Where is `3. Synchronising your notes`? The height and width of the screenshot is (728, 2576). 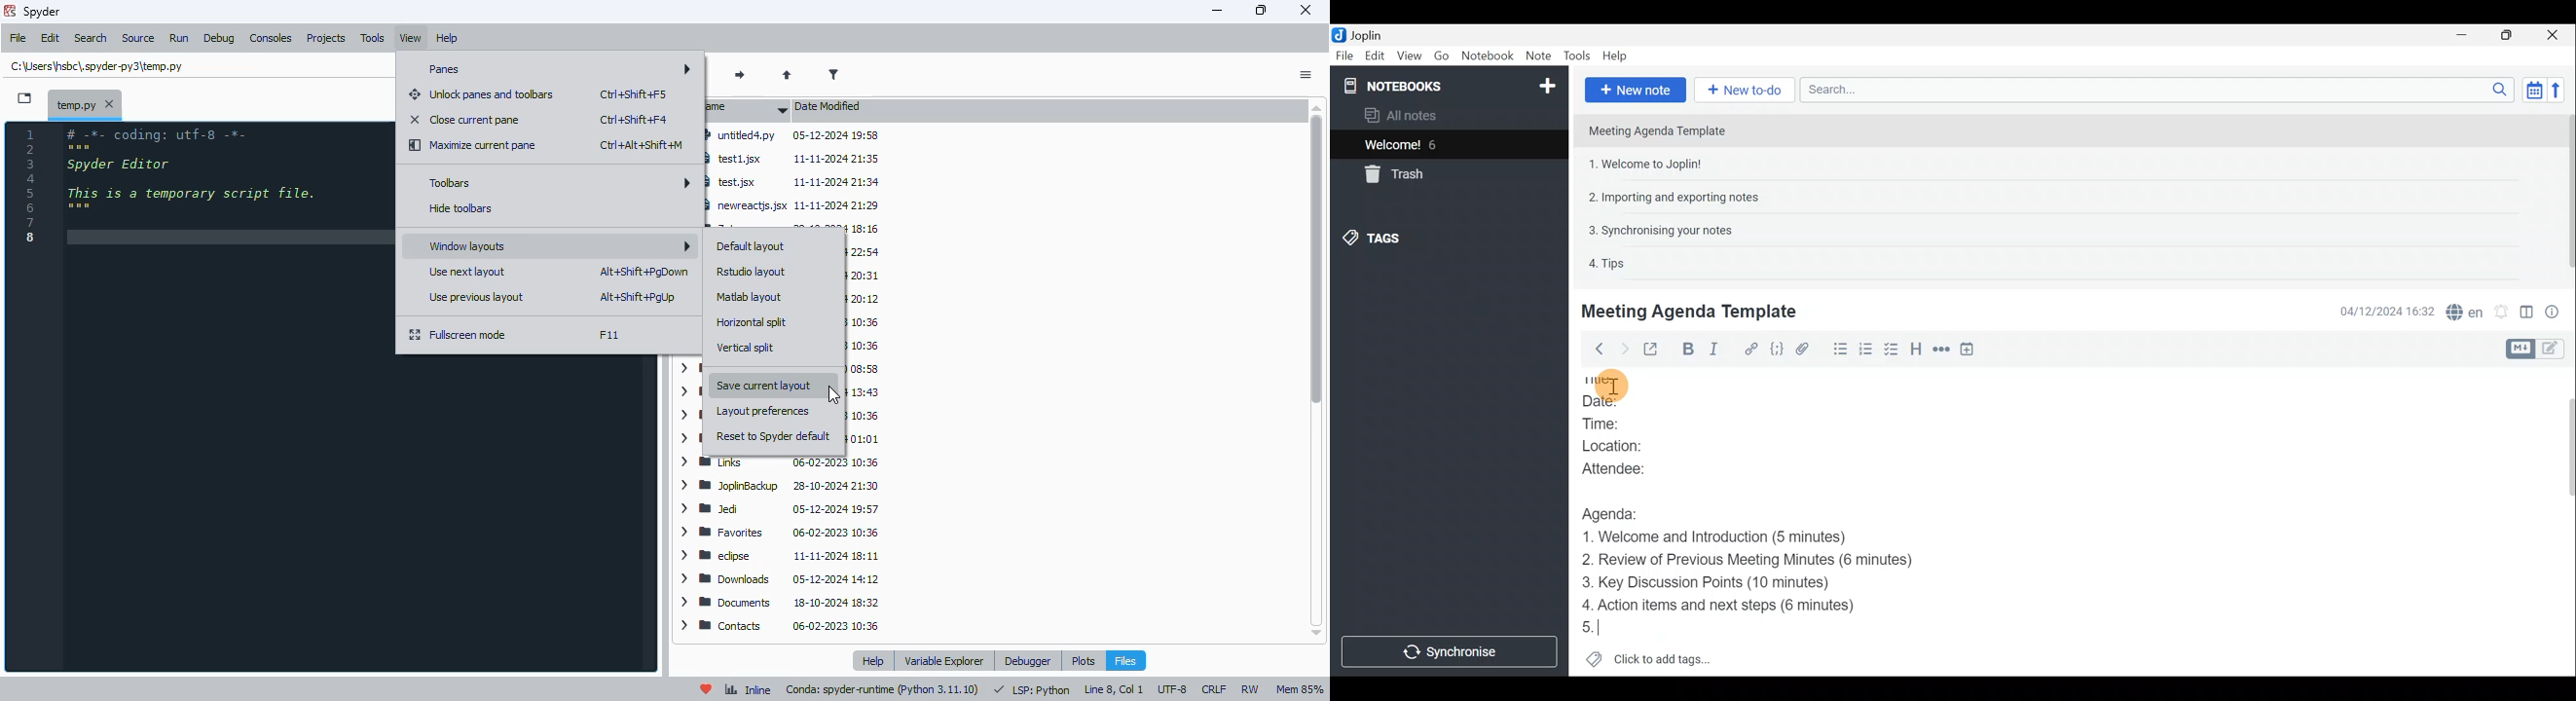
3. Synchronising your notes is located at coordinates (1660, 230).